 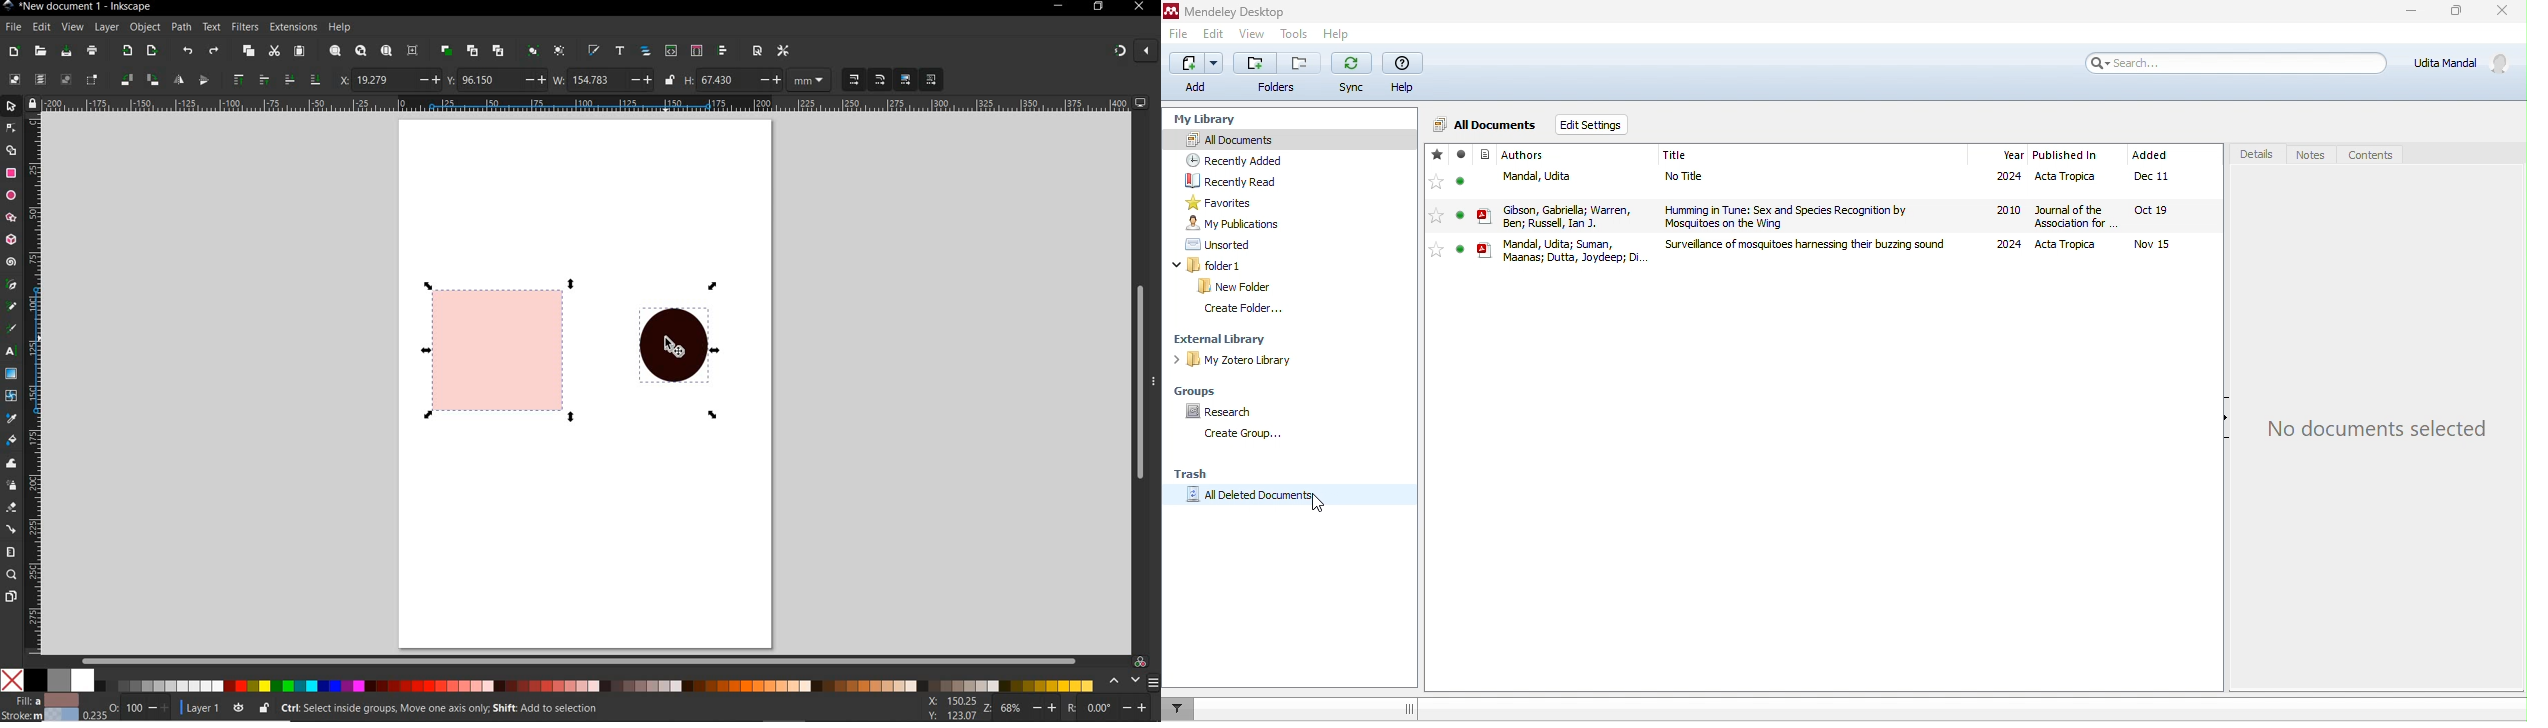 I want to click on object, so click(x=145, y=26).